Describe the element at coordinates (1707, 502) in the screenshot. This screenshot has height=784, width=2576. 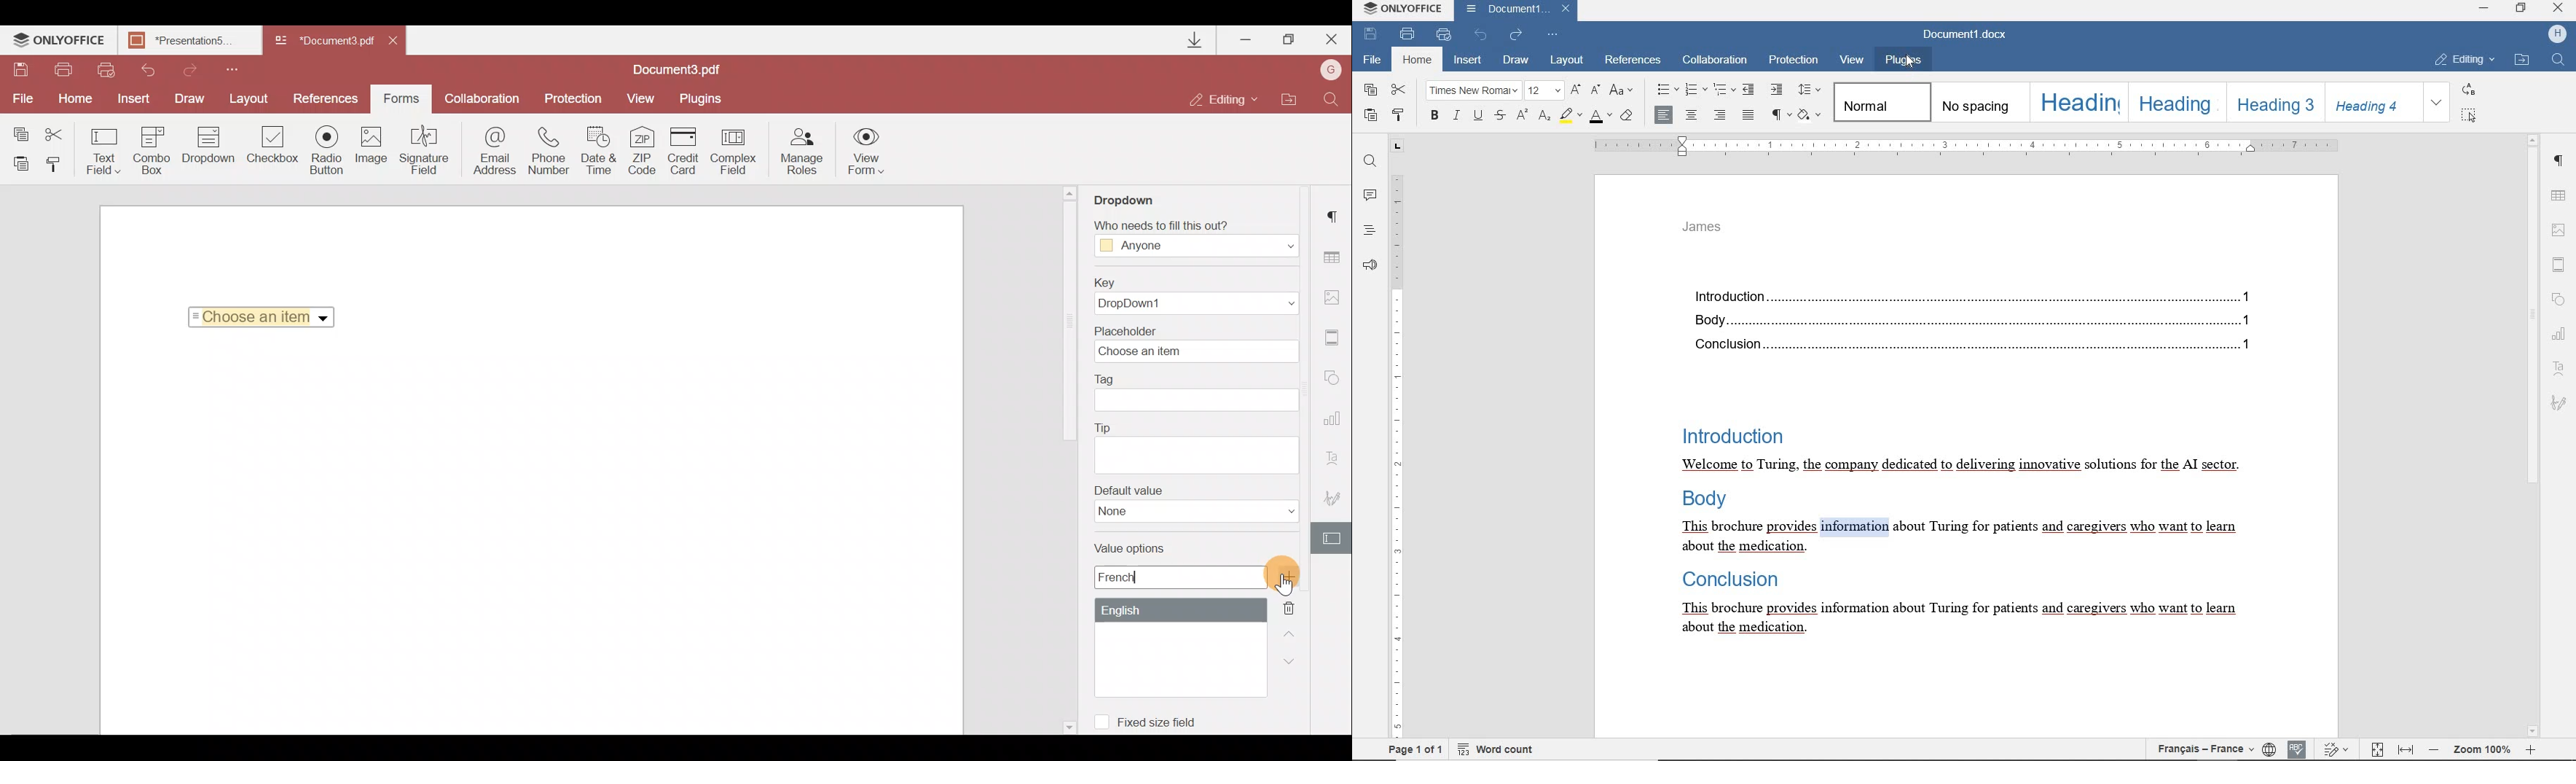
I see `Body` at that location.